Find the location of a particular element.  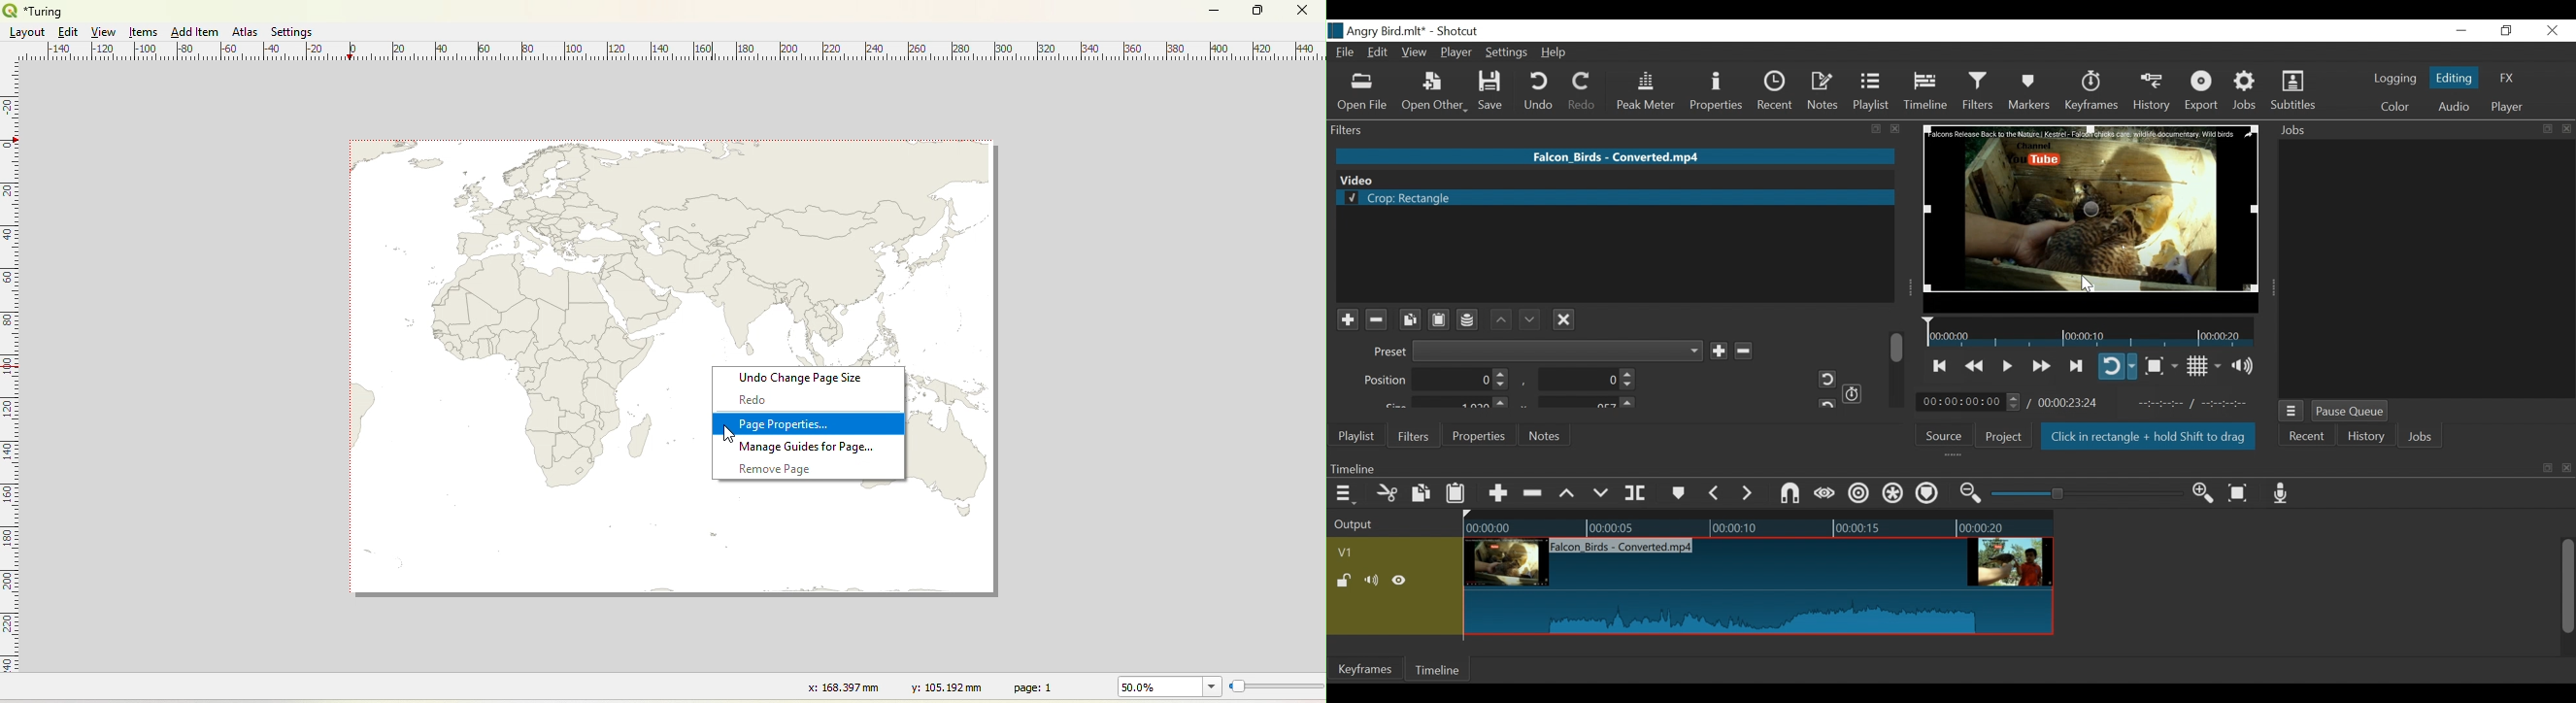

copy is located at coordinates (2546, 129).